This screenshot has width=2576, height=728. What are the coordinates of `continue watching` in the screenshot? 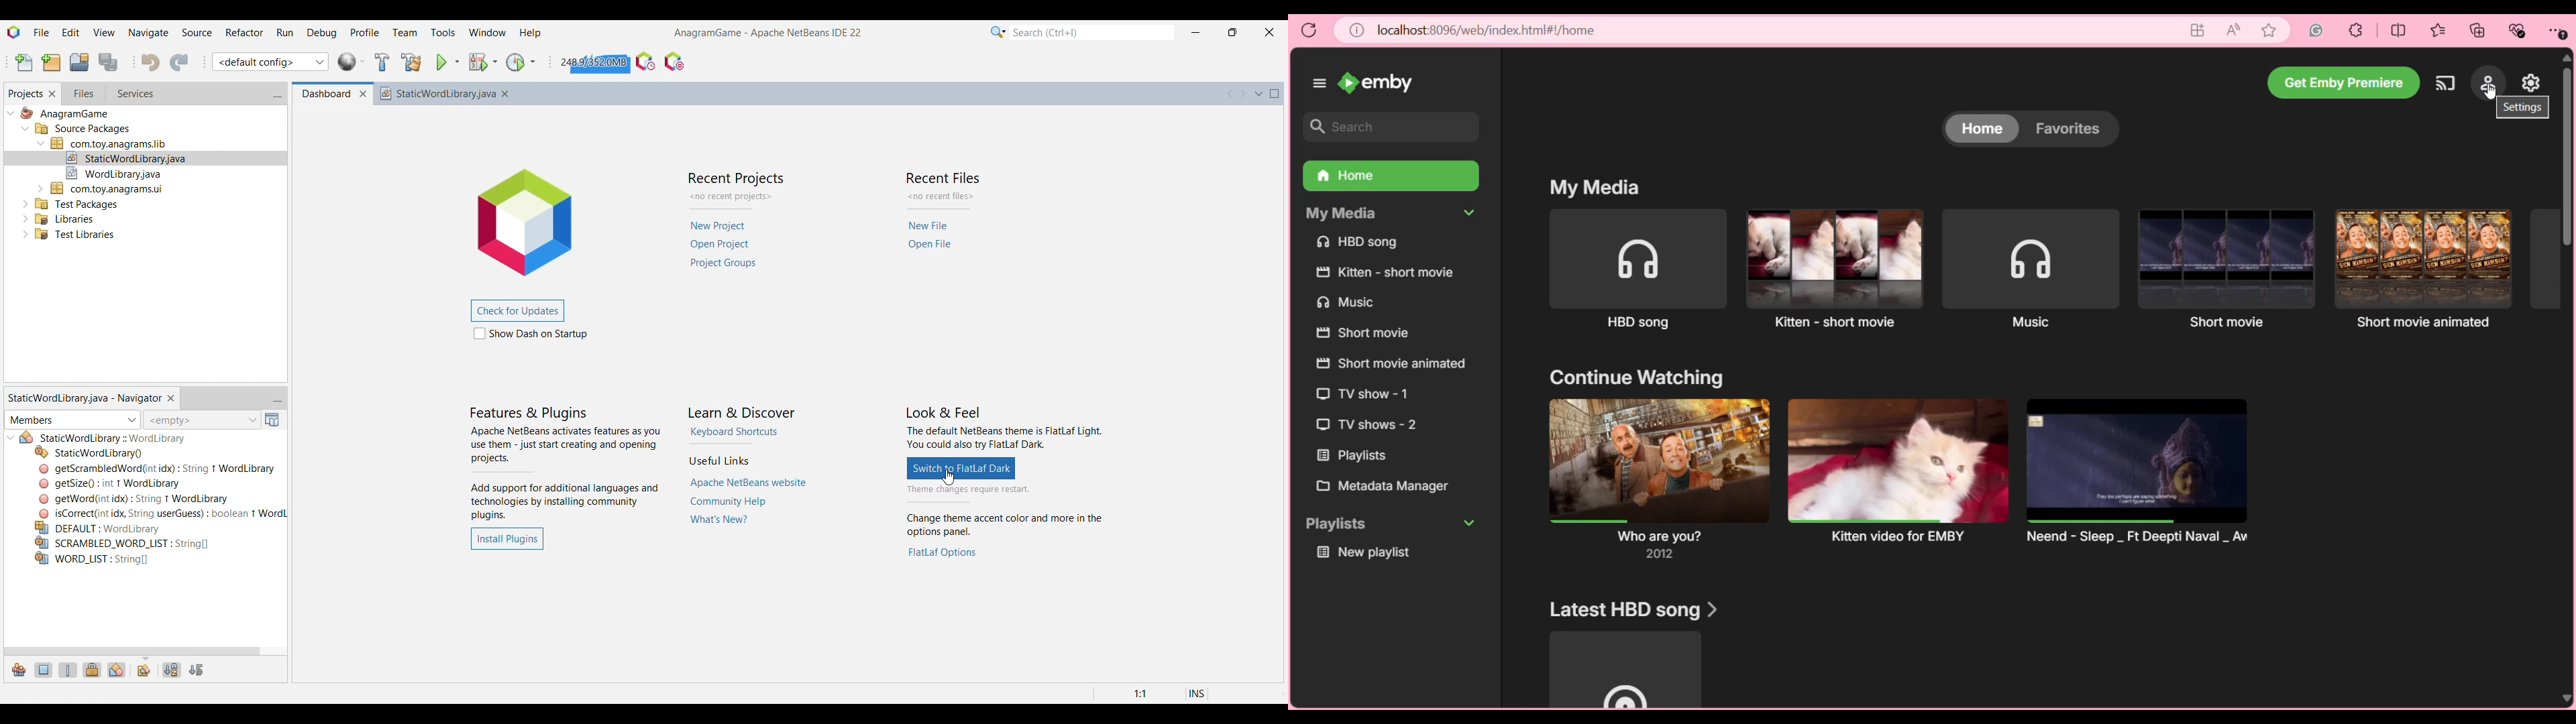 It's located at (1631, 379).